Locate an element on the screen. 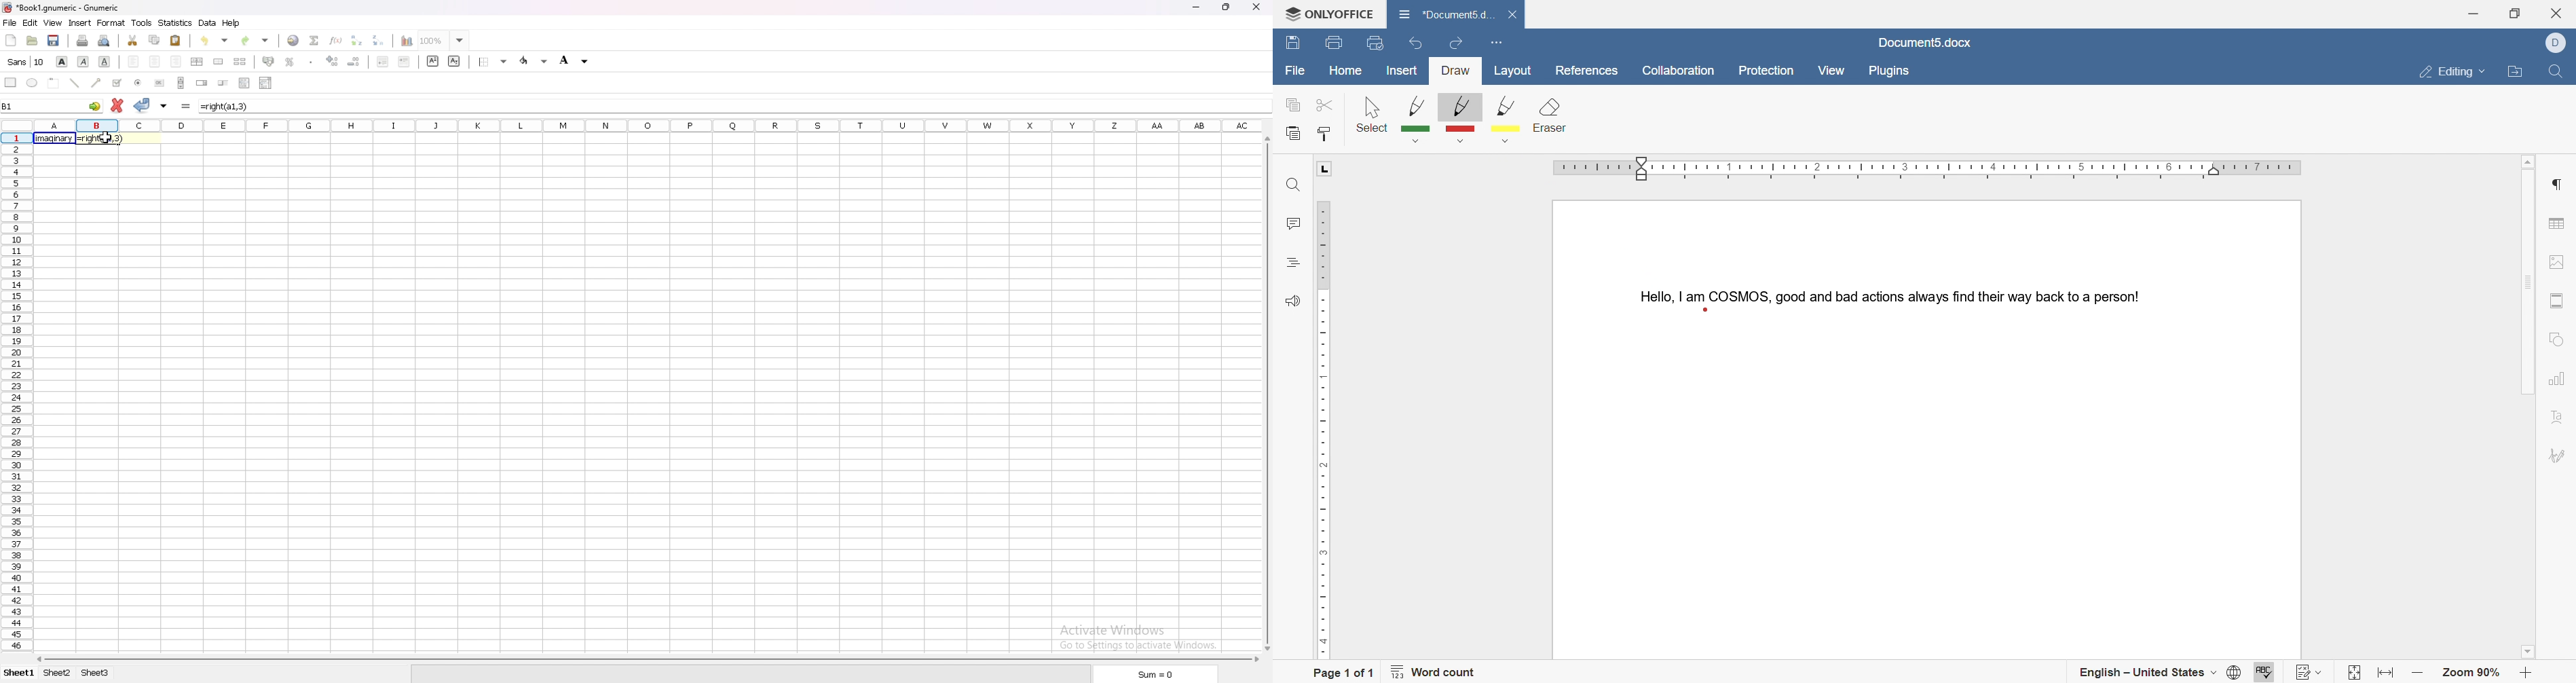 The width and height of the screenshot is (2576, 700). zoom in is located at coordinates (2525, 673).